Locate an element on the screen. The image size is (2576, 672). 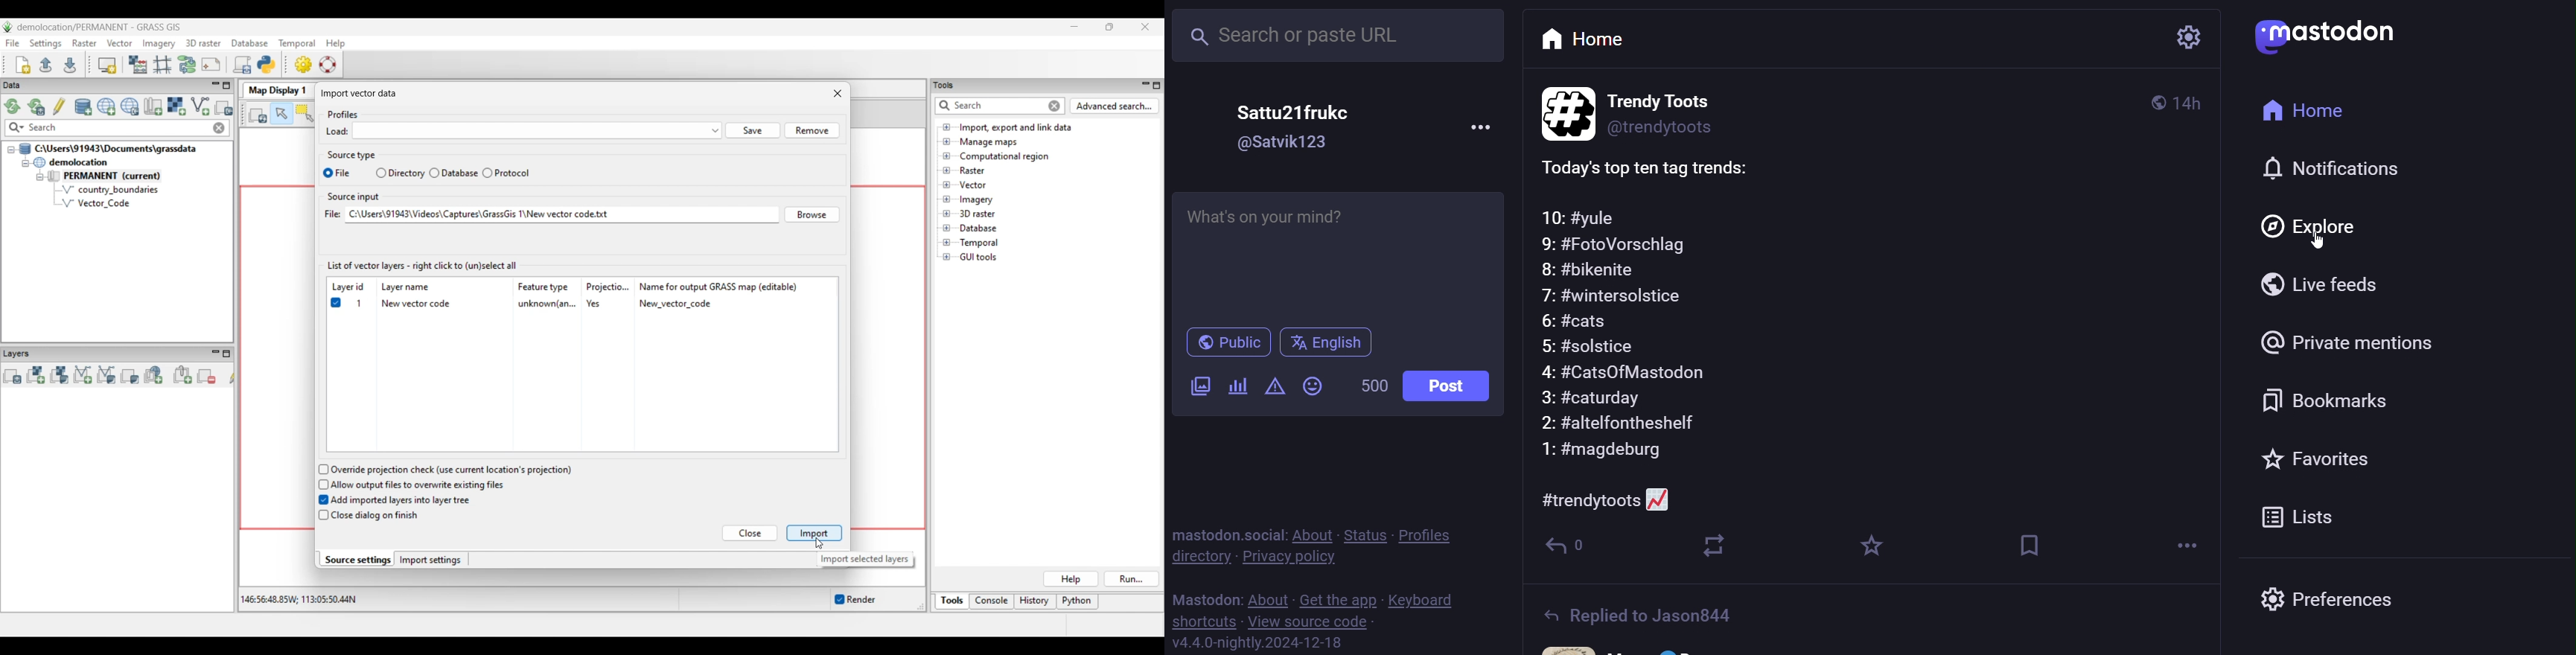
mastodon is located at coordinates (1202, 598).